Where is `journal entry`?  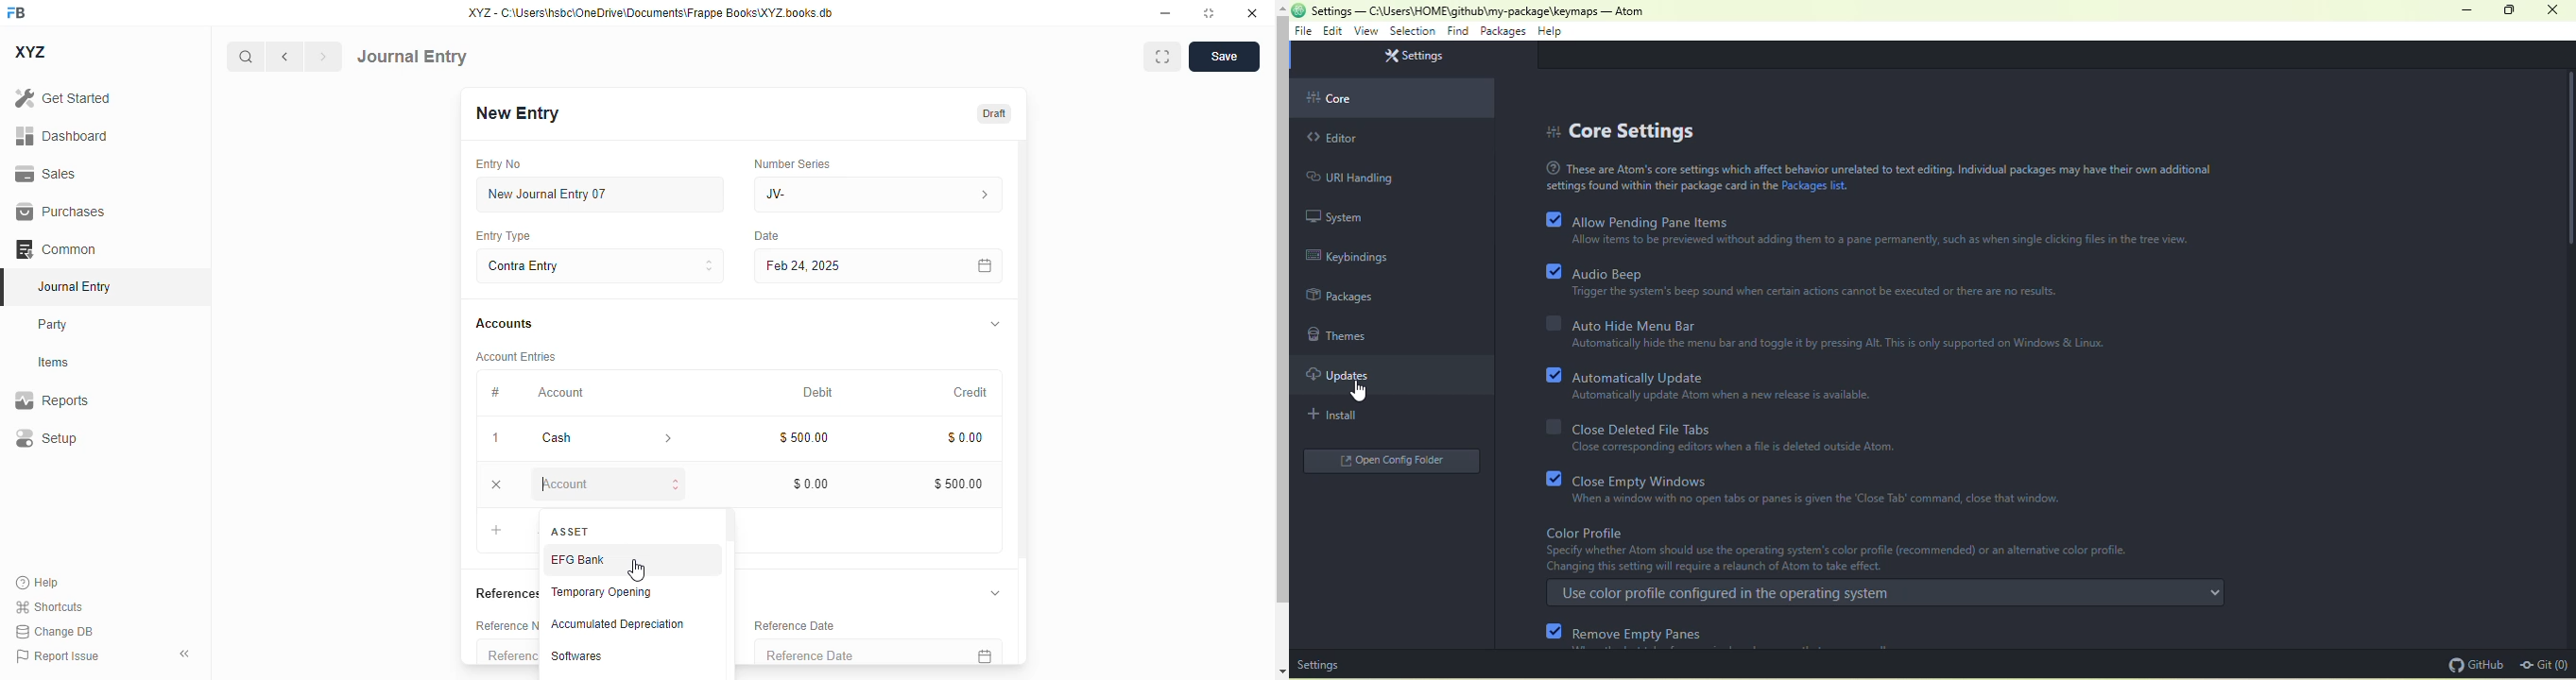
journal entry is located at coordinates (76, 286).